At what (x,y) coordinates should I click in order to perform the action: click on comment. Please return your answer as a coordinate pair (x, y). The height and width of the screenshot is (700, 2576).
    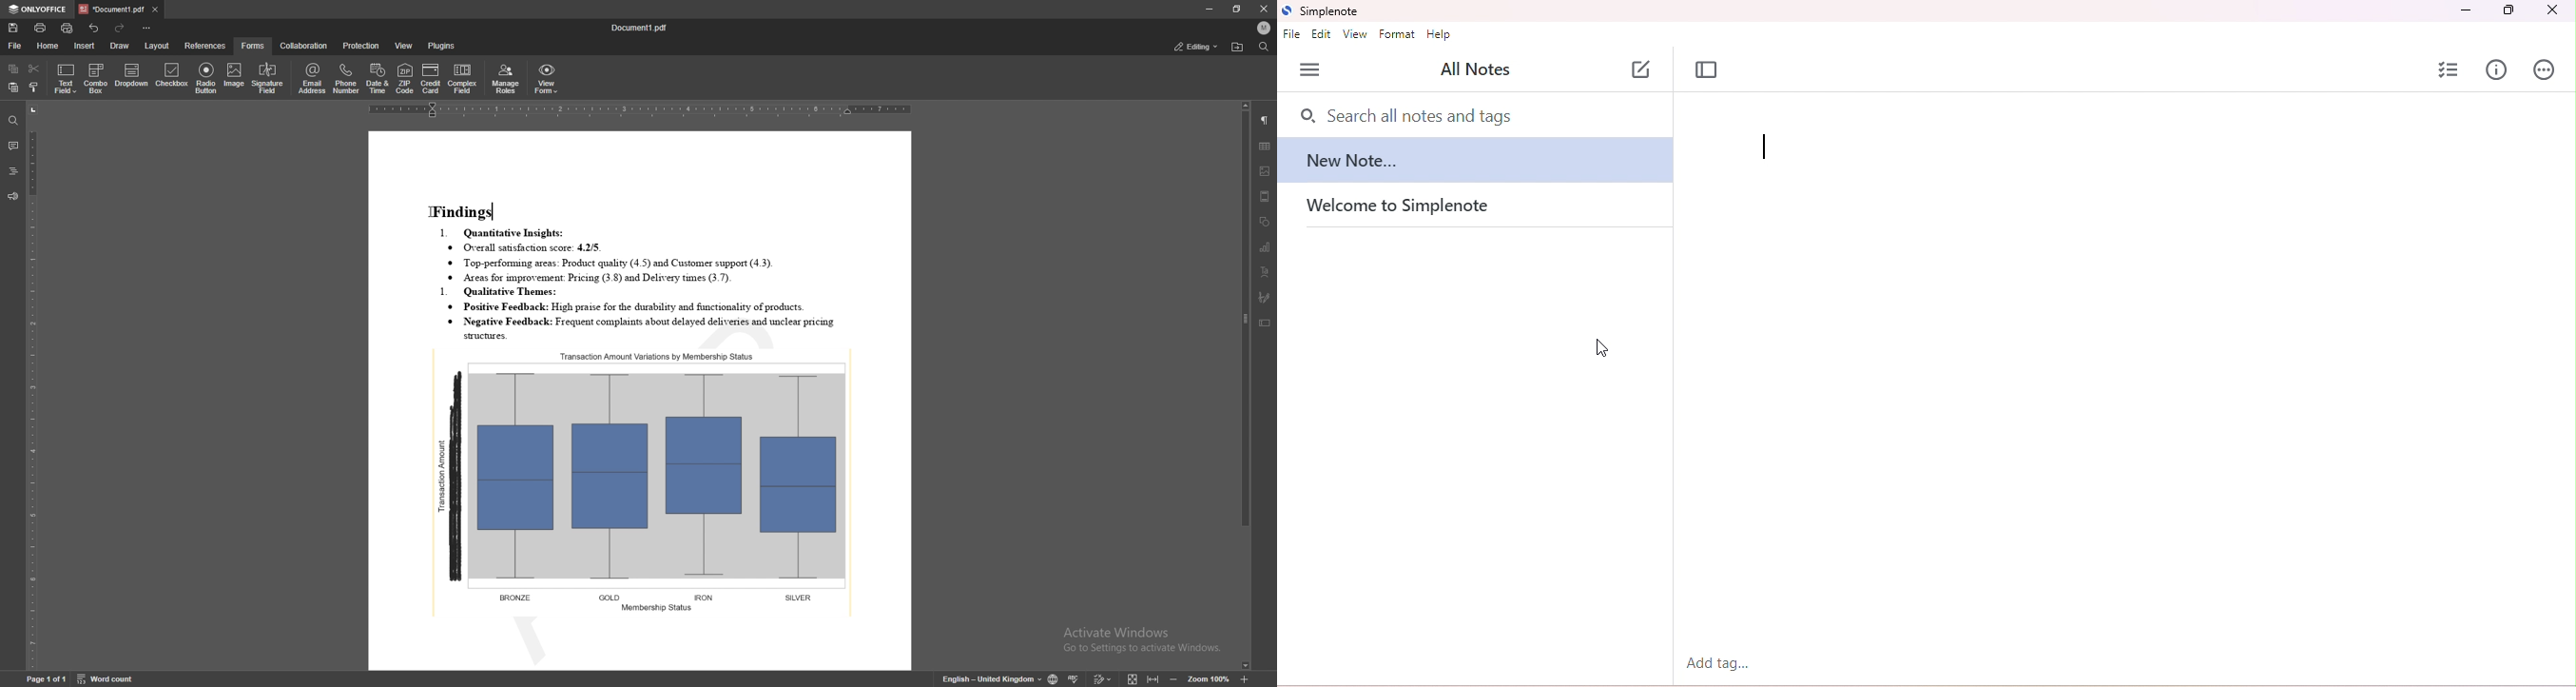
    Looking at the image, I should click on (13, 146).